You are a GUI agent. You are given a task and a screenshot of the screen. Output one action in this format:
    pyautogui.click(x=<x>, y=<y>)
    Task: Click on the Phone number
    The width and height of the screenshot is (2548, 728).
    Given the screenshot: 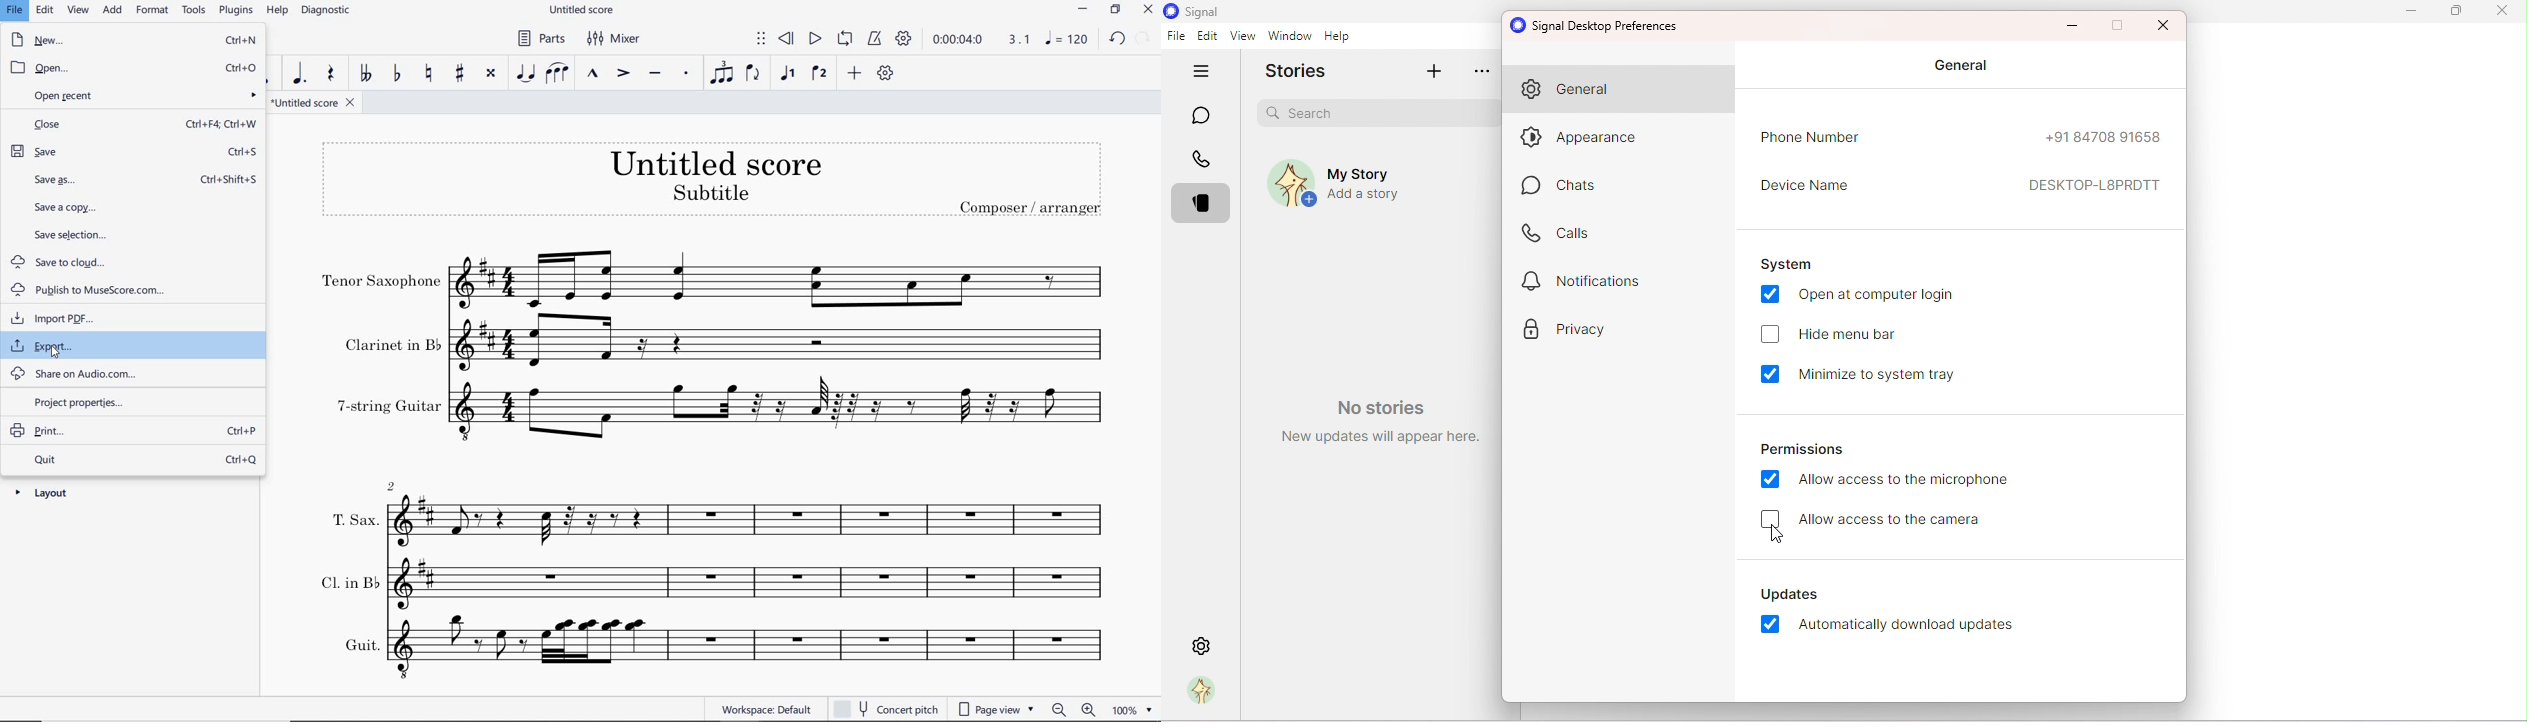 What is the action you would take?
    pyautogui.click(x=1955, y=140)
    